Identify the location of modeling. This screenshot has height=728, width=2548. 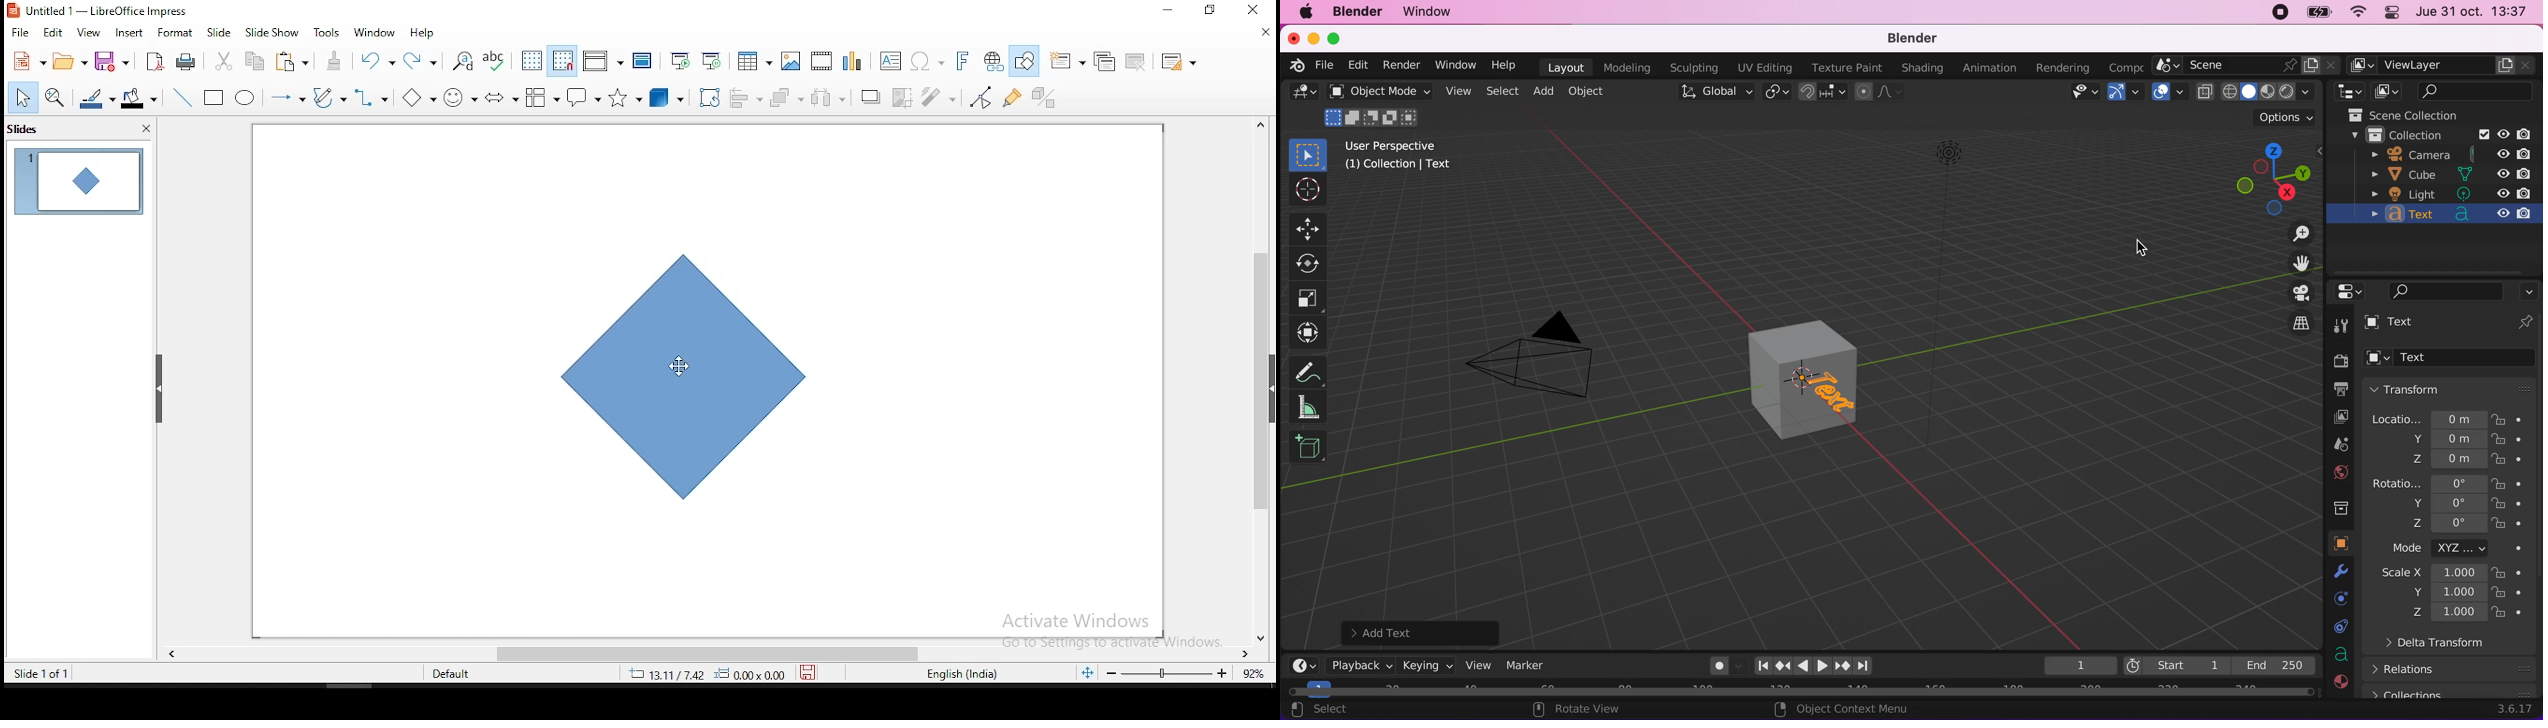
(1628, 68).